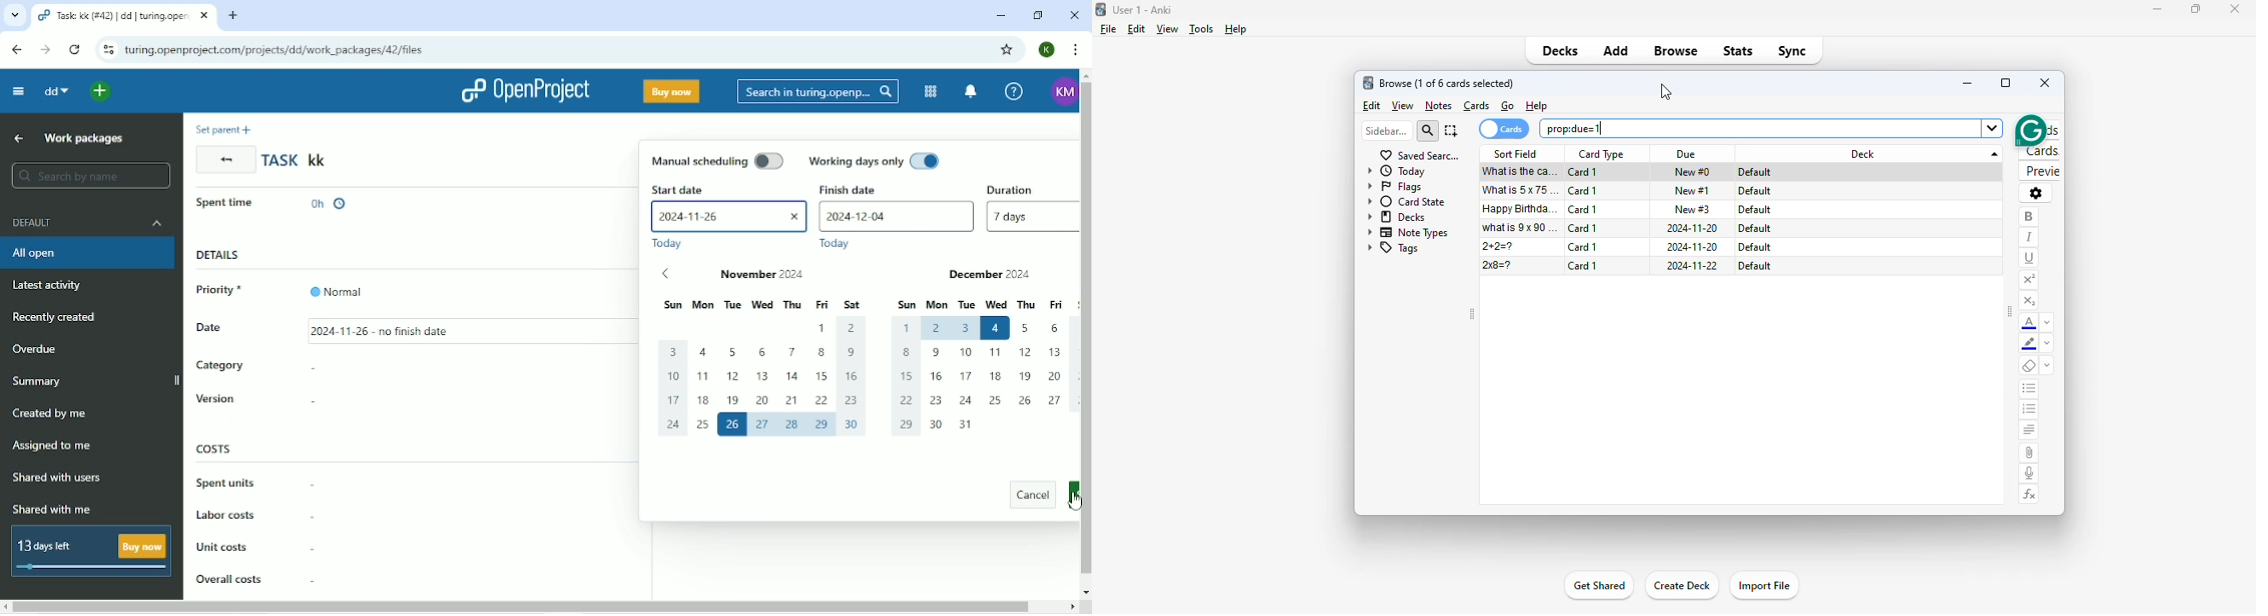 Image resolution: width=2268 pixels, height=616 pixels. What do you see at coordinates (1753, 190) in the screenshot?
I see `default` at bounding box center [1753, 190].